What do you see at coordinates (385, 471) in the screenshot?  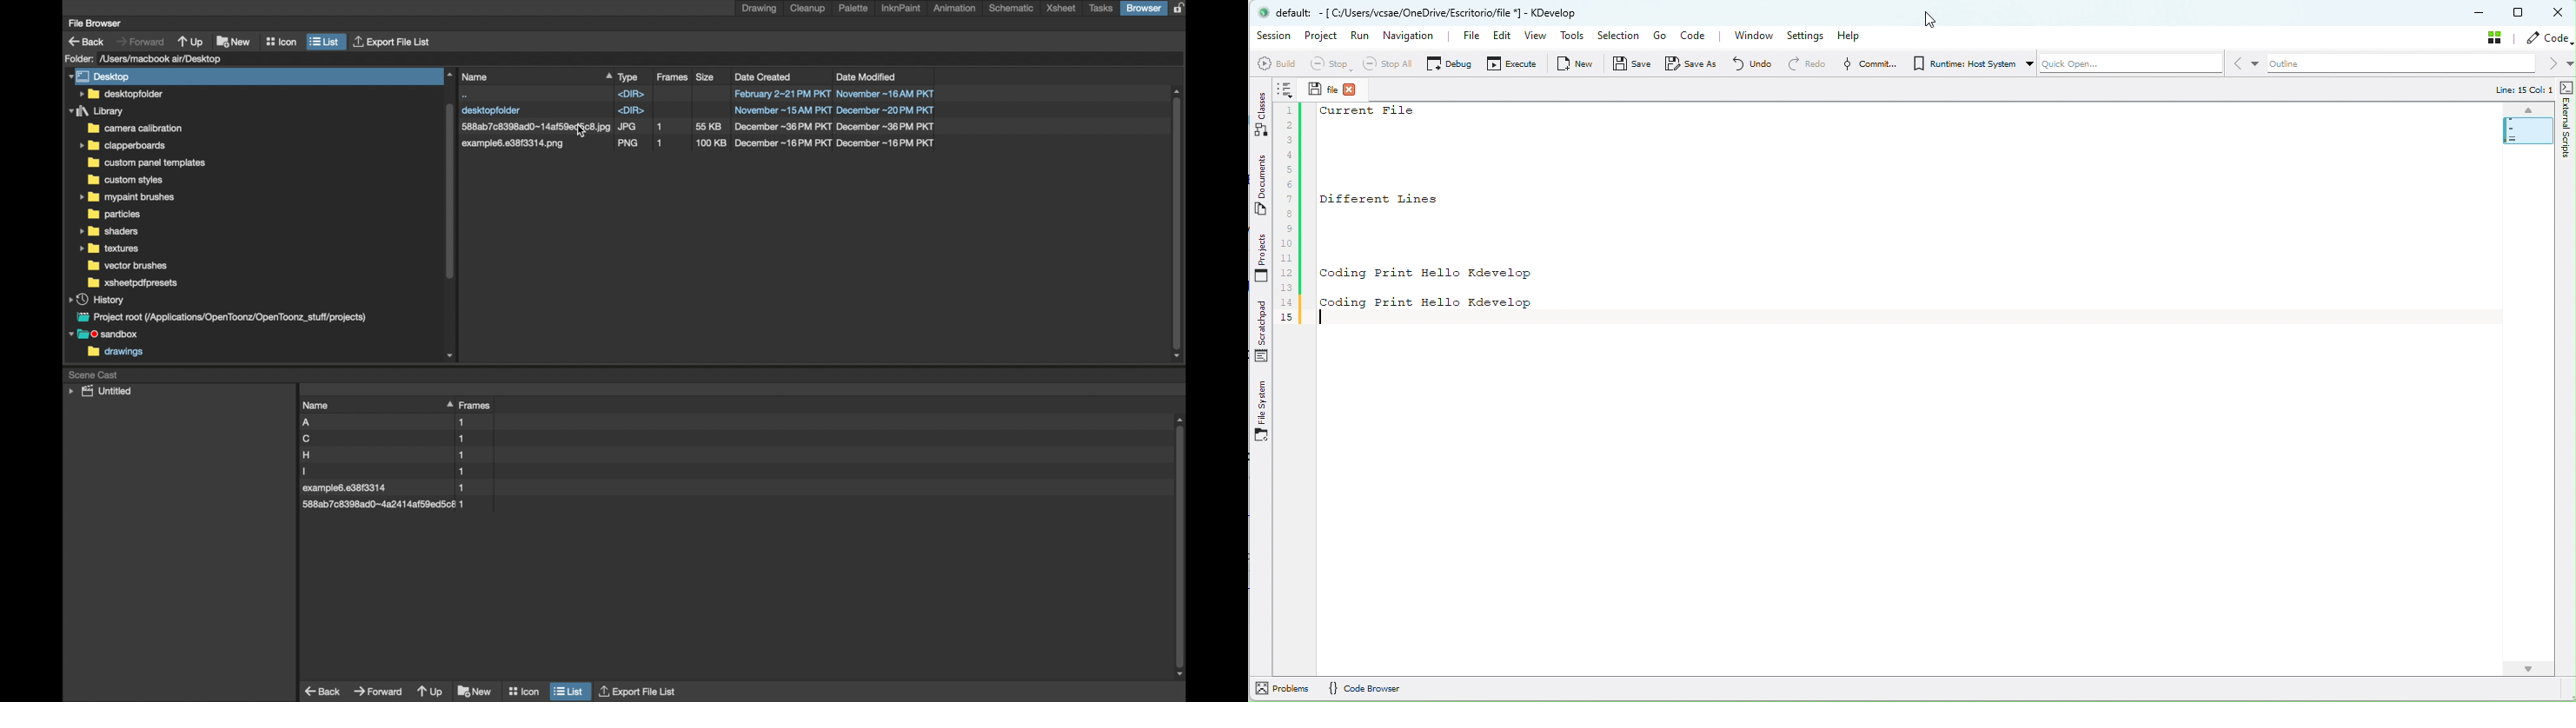 I see `file` at bounding box center [385, 471].